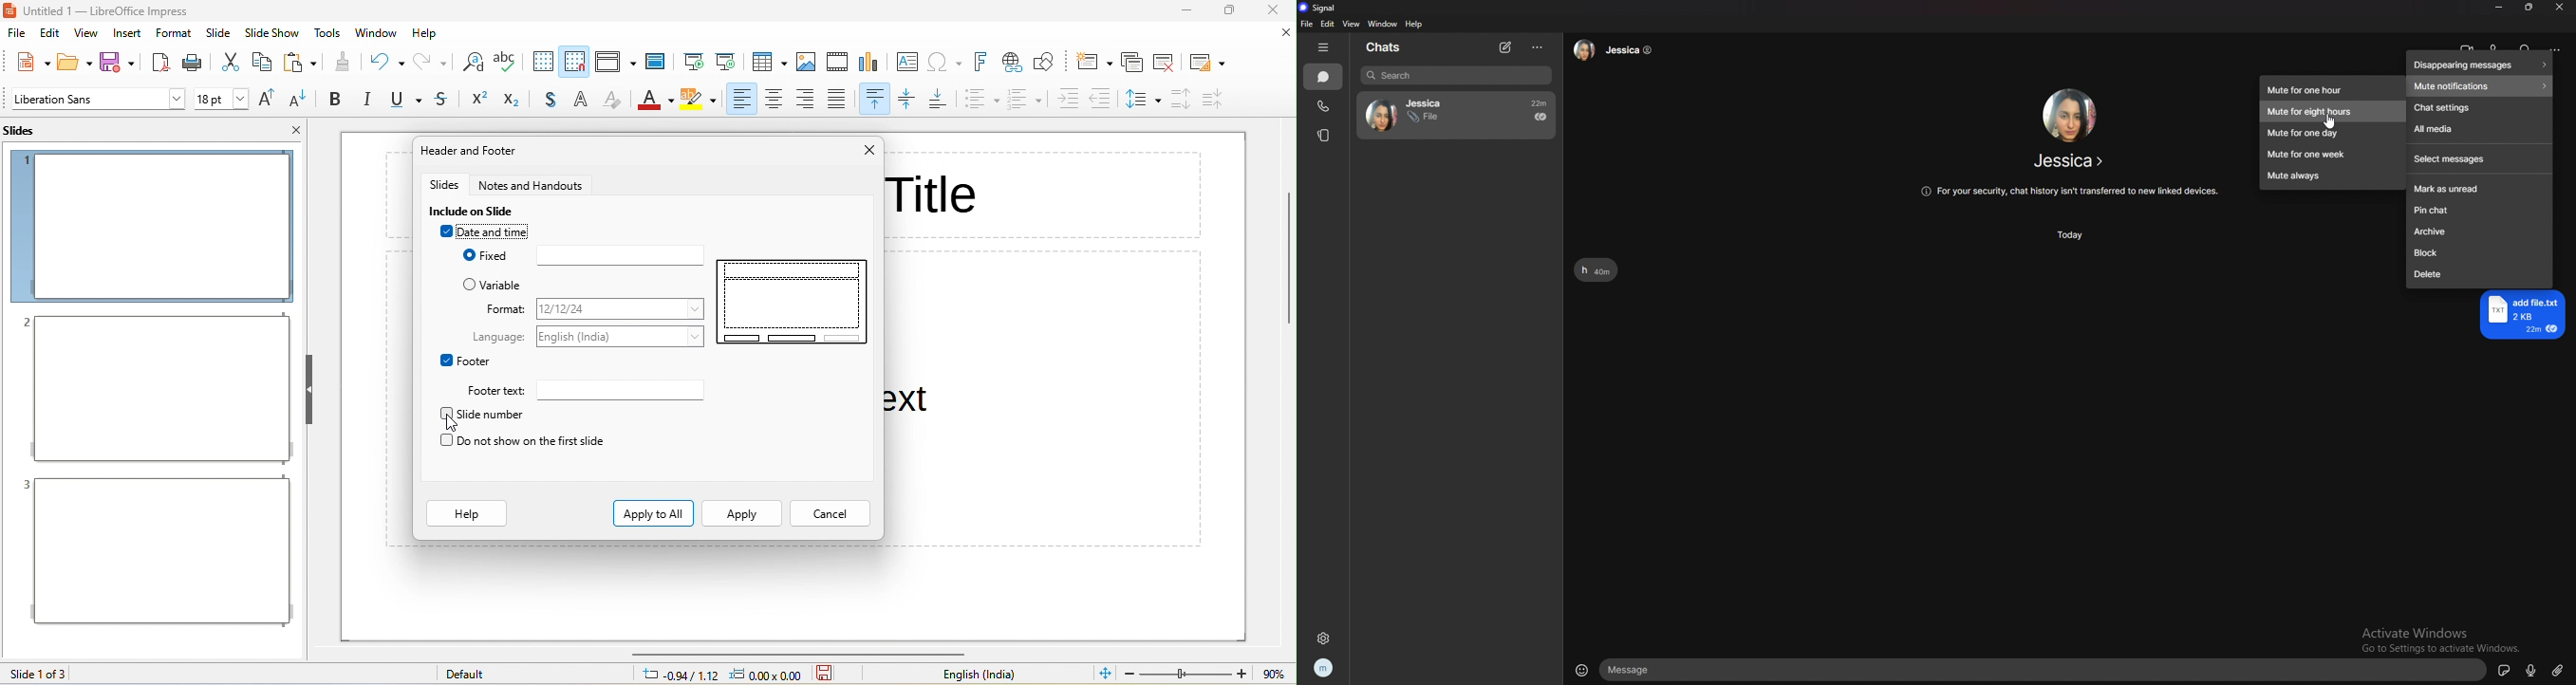 Image resolution: width=2576 pixels, height=700 pixels. Describe the element at coordinates (660, 61) in the screenshot. I see `master slide` at that location.